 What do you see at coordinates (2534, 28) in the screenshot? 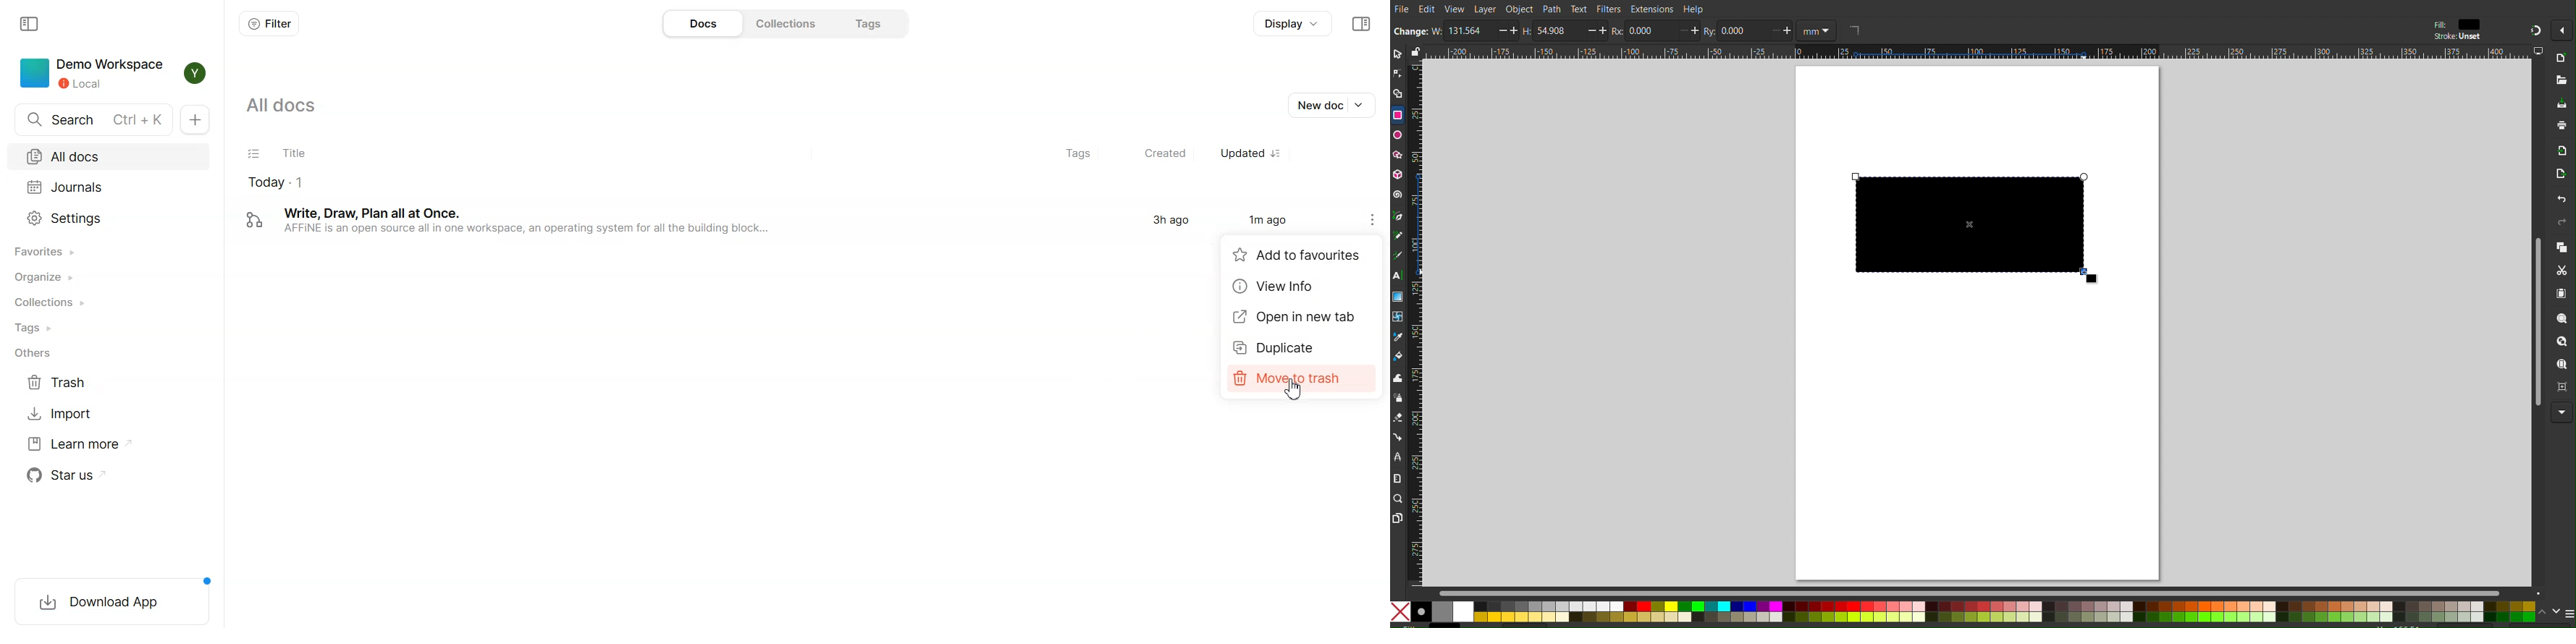
I see `Snapping` at bounding box center [2534, 28].